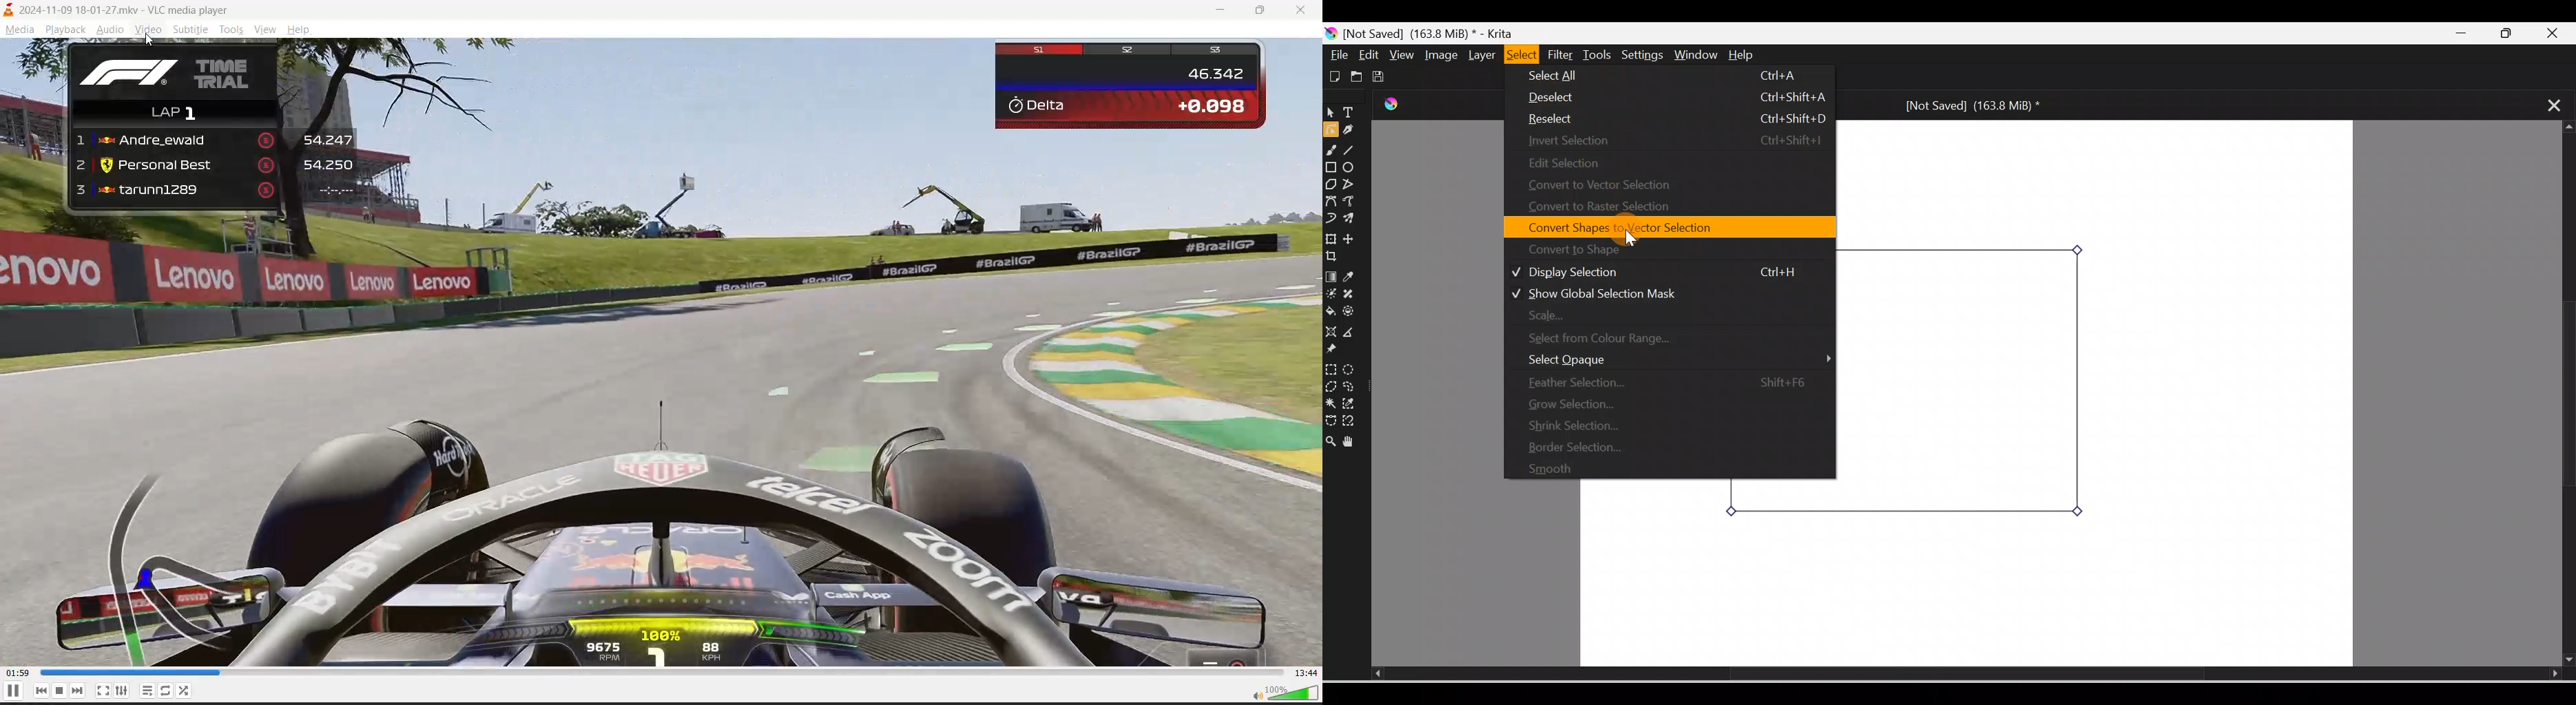  Describe the element at coordinates (19, 30) in the screenshot. I see `media` at that location.